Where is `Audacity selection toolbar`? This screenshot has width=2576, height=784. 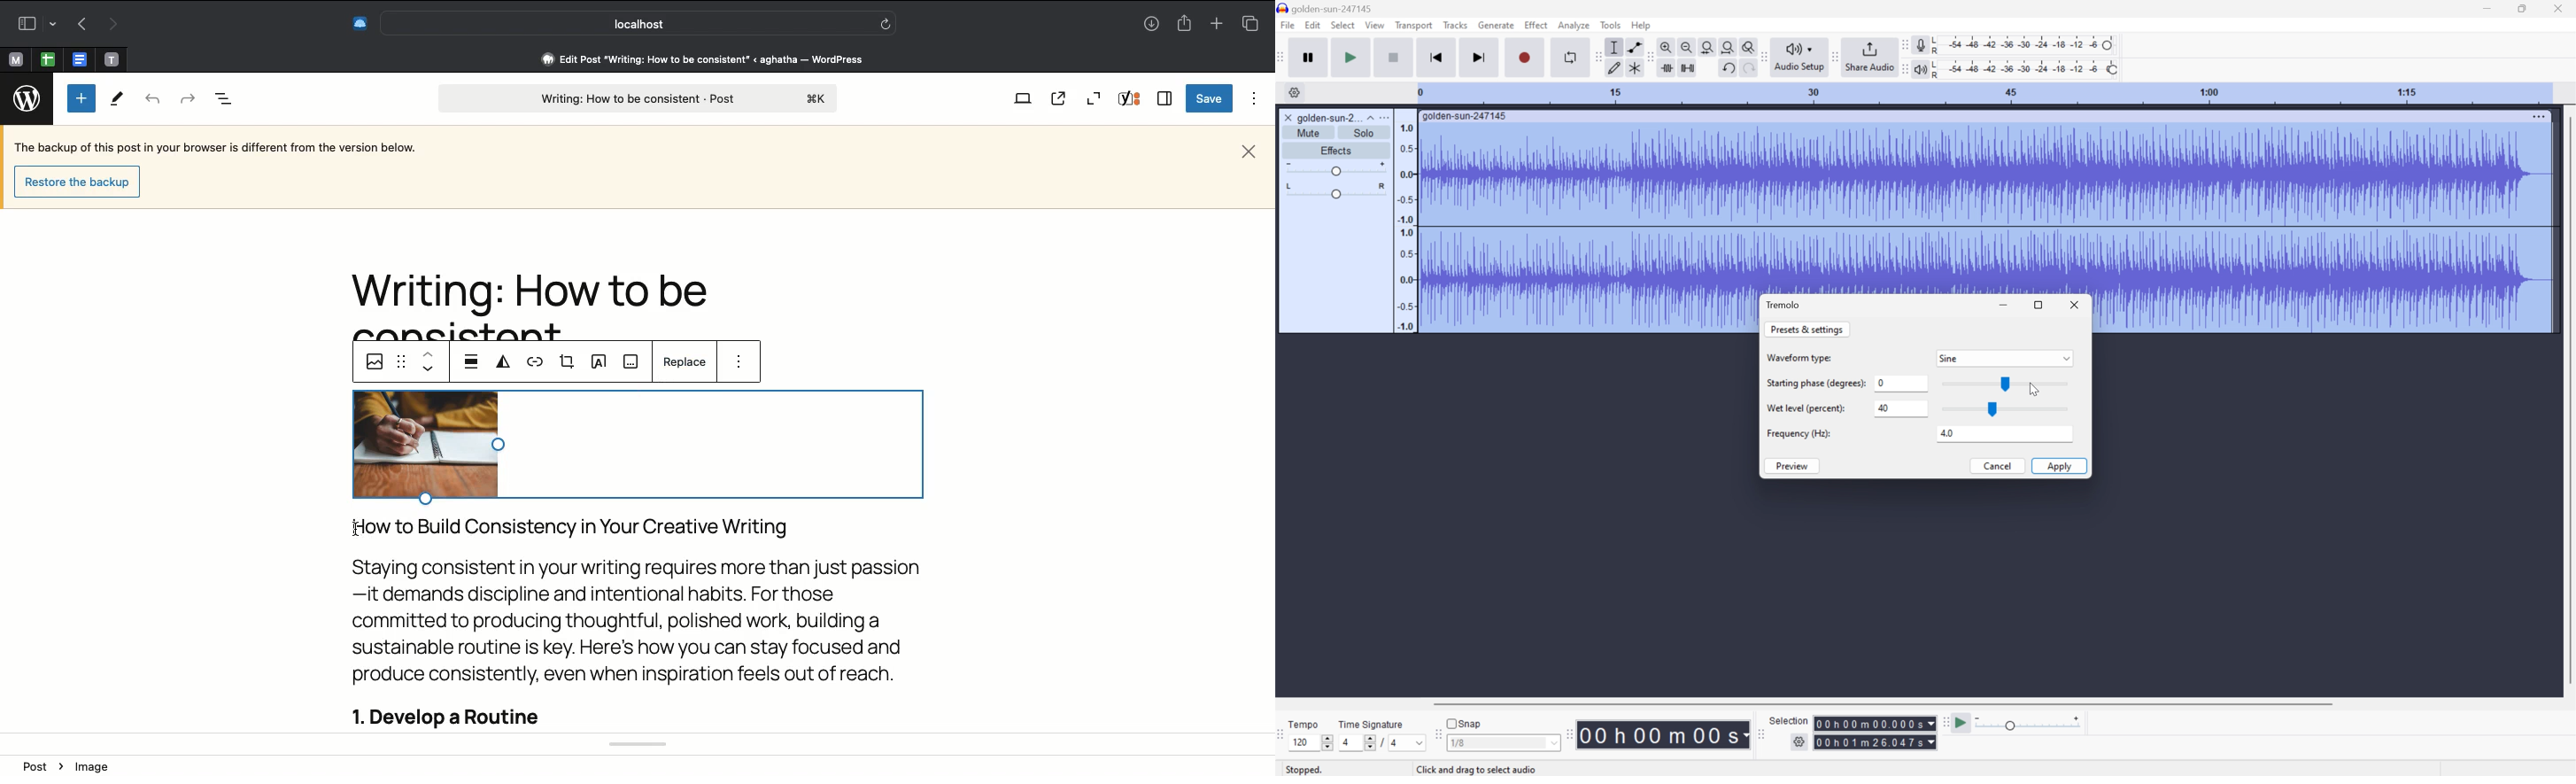 Audacity selection toolbar is located at coordinates (1761, 737).